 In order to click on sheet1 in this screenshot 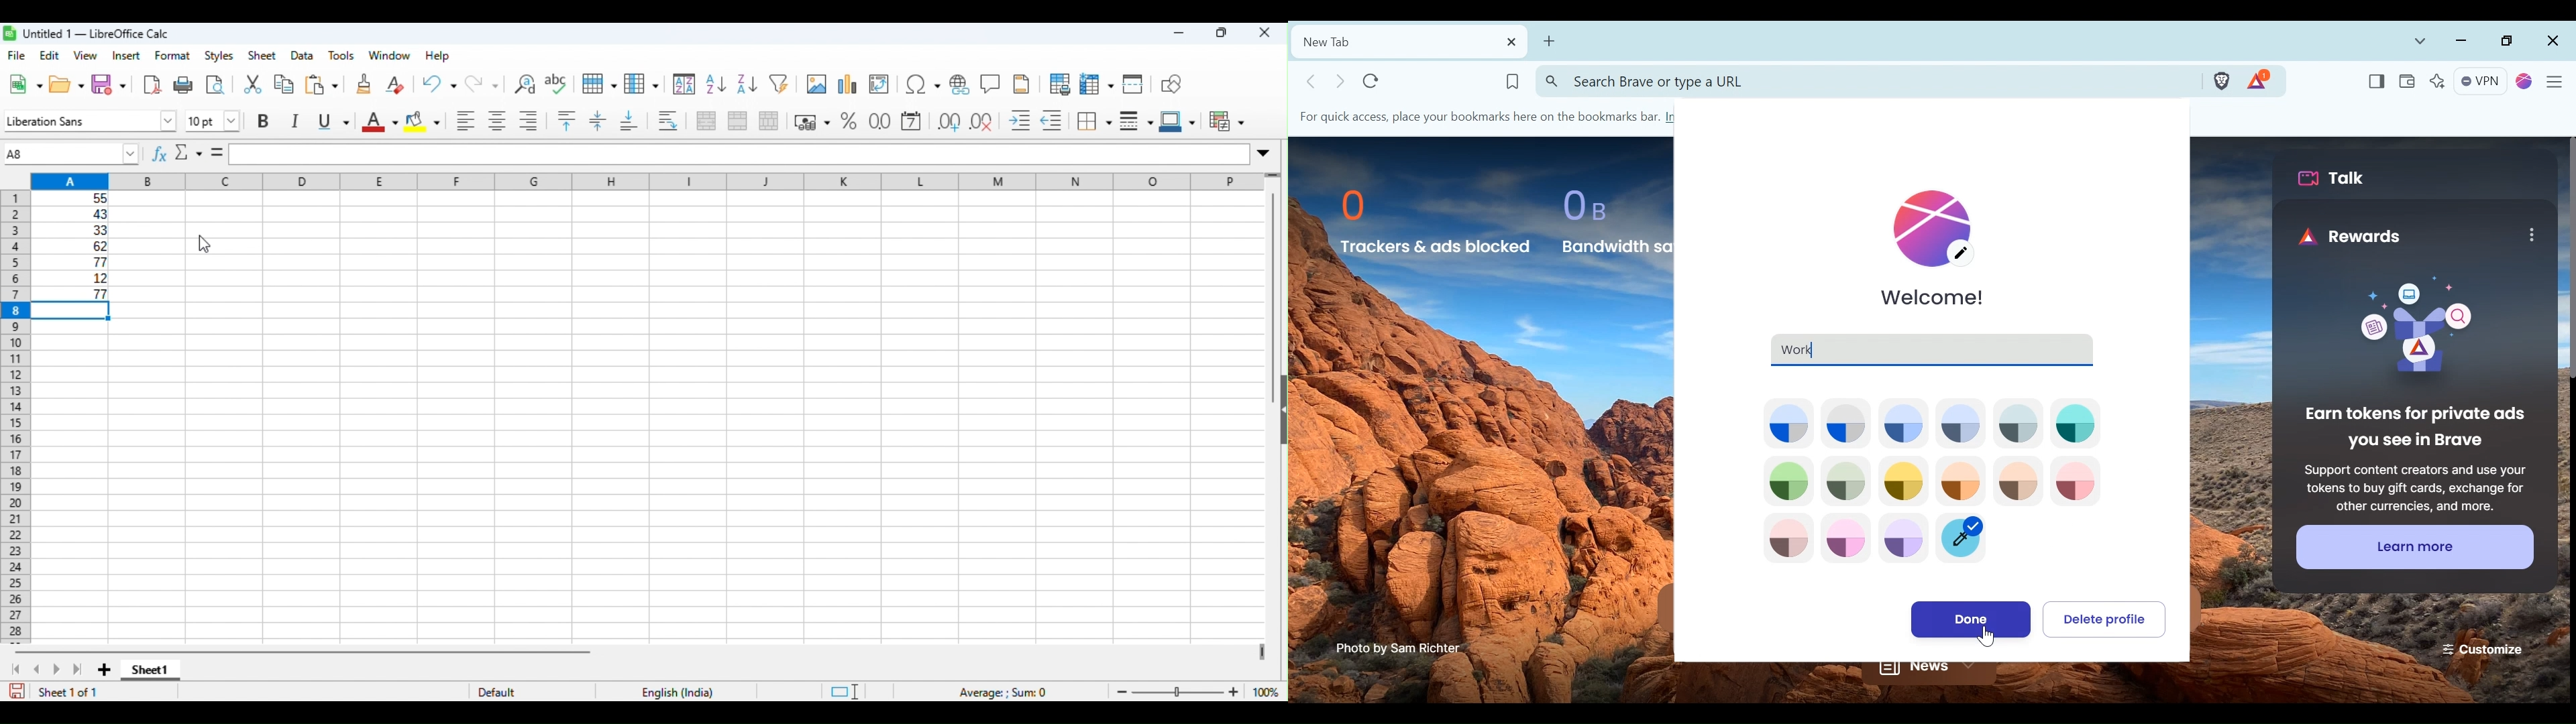, I will do `click(152, 672)`.